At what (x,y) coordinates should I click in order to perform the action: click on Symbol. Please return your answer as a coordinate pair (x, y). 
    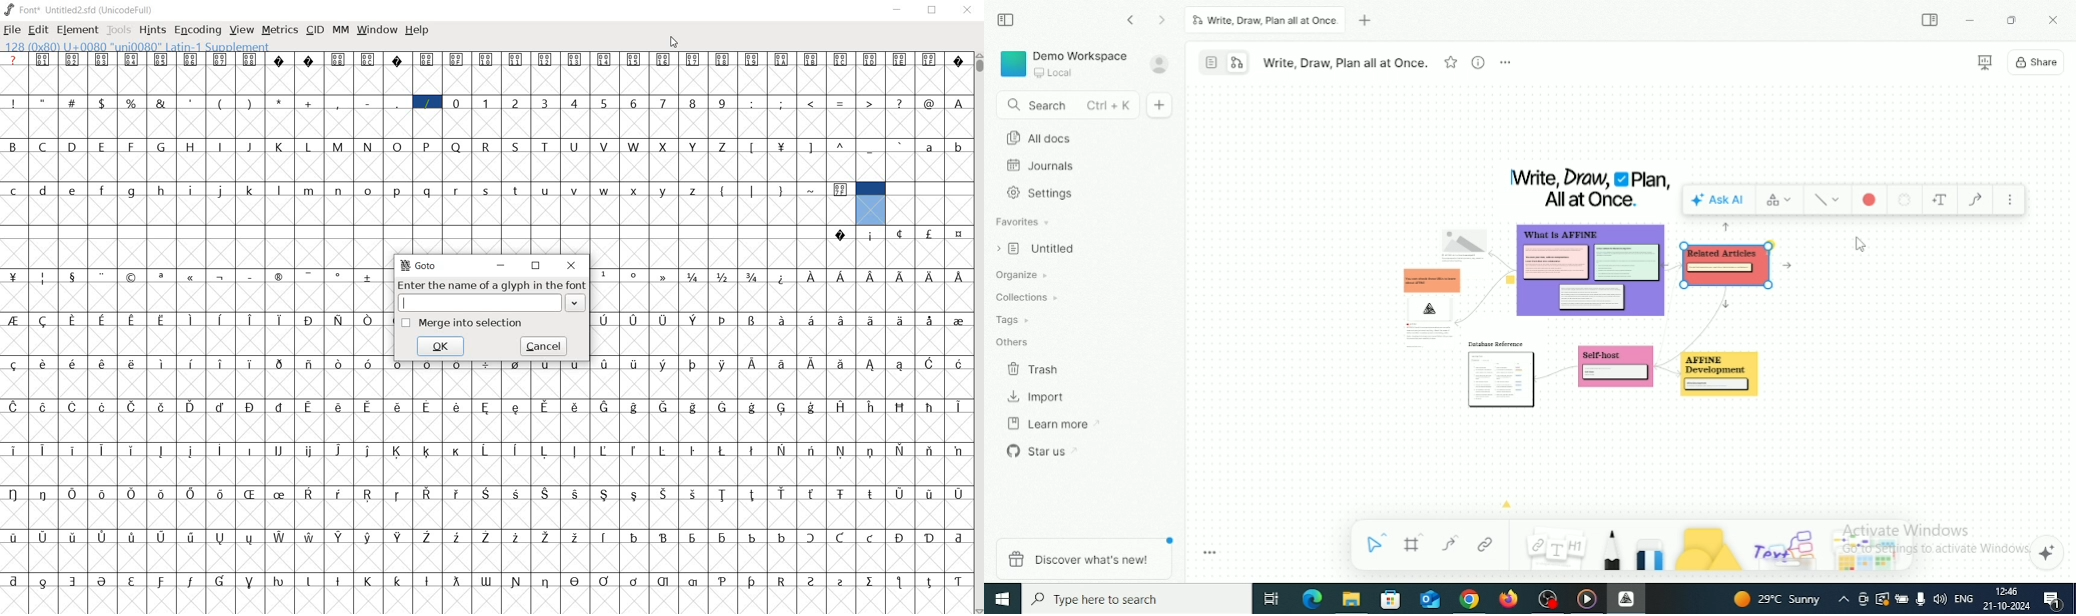
    Looking at the image, I should click on (723, 578).